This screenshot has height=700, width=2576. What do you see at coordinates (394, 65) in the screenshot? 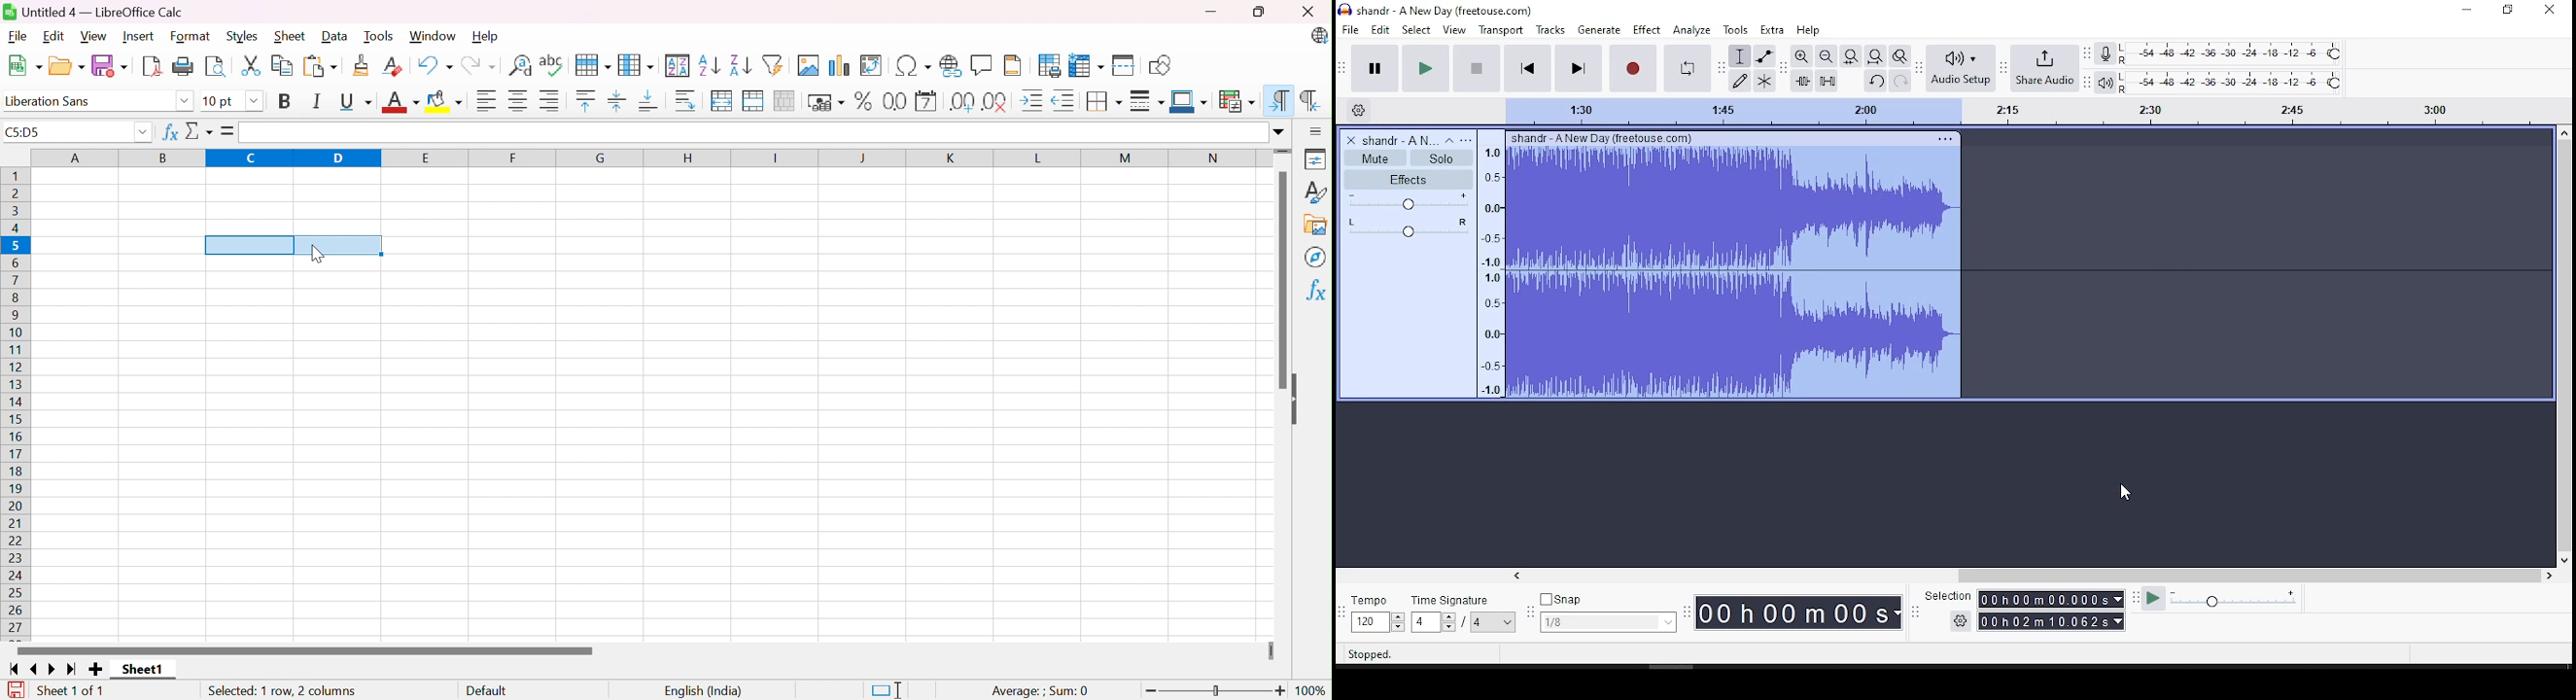
I see `Clear Direct Formatting` at bounding box center [394, 65].